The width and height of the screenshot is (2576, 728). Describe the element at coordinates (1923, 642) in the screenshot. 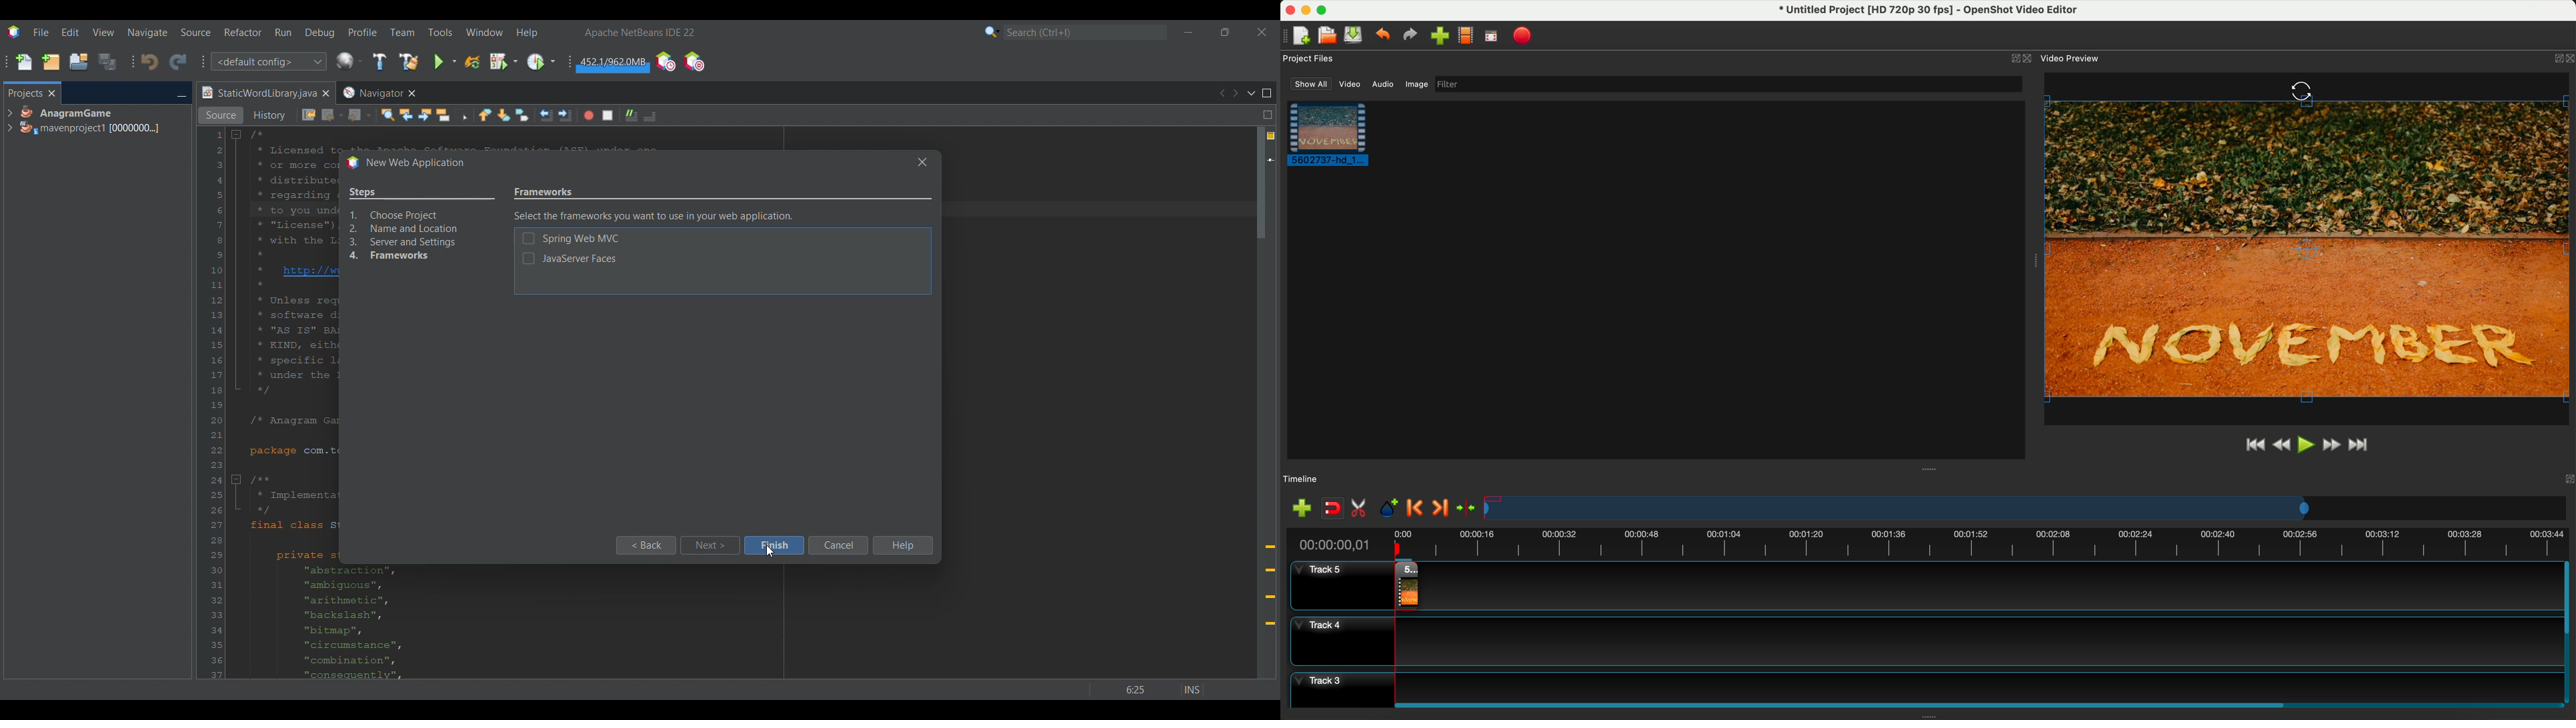

I see `track 4` at that location.